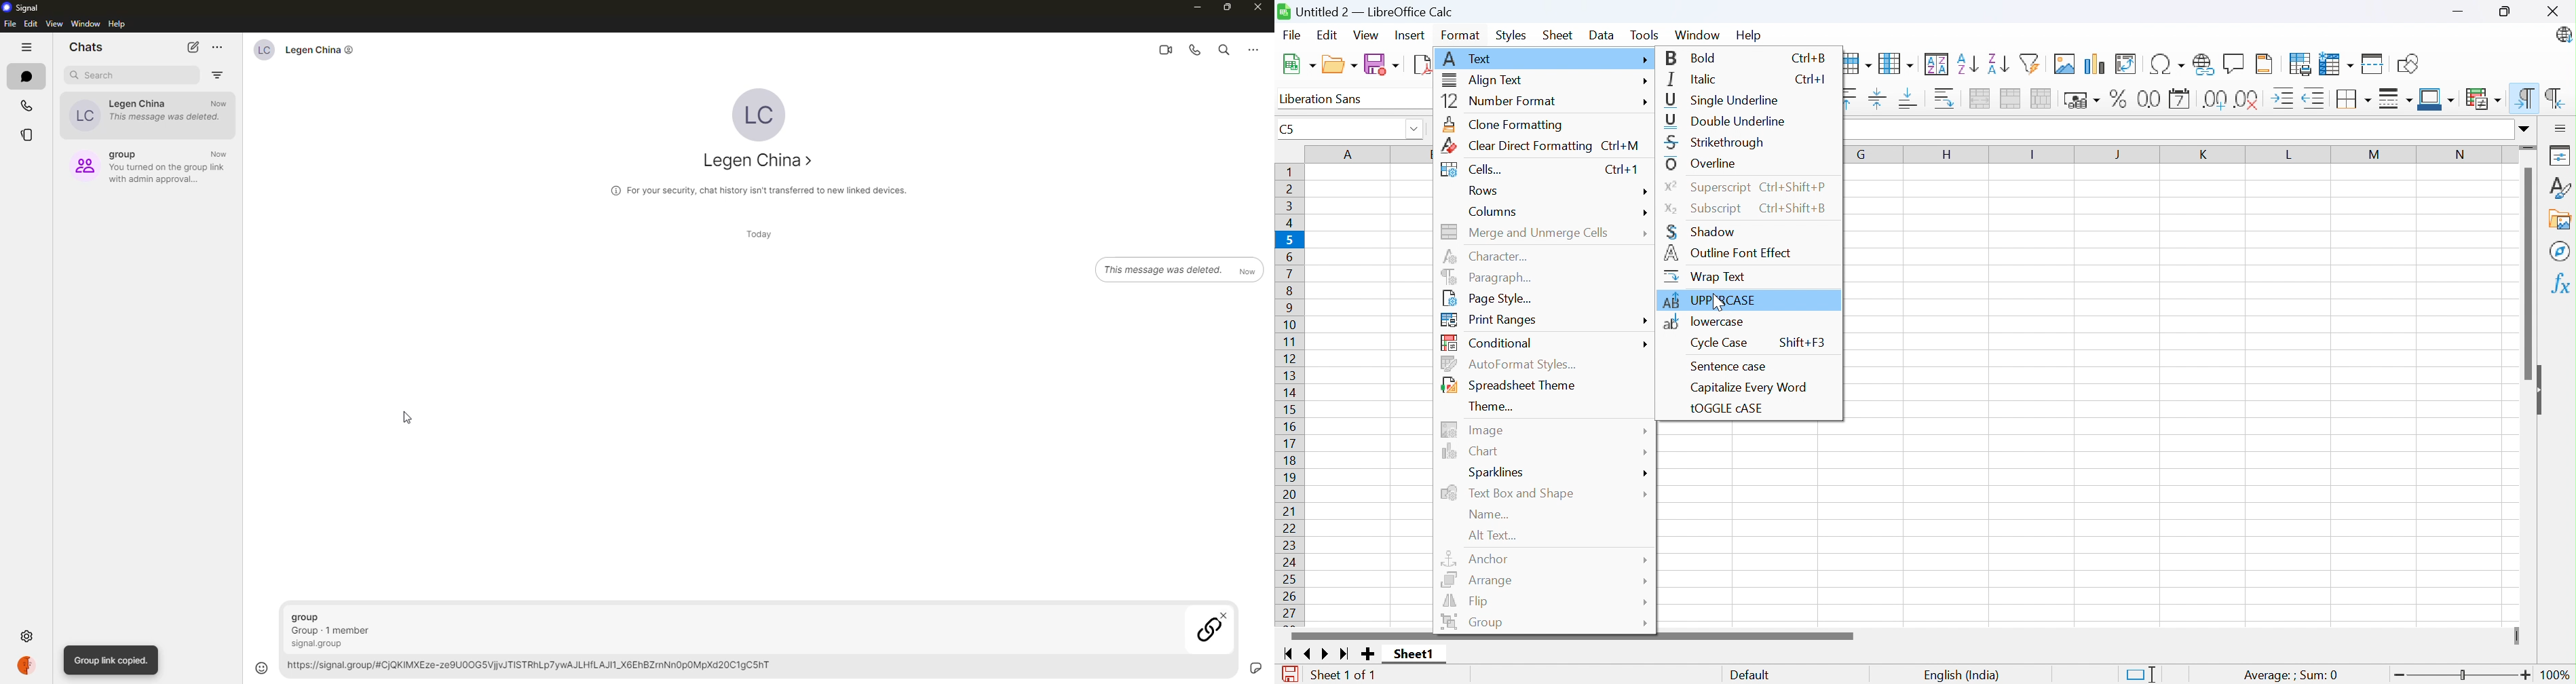 Image resolution: width=2576 pixels, height=700 pixels. I want to click on voice call, so click(1194, 50).